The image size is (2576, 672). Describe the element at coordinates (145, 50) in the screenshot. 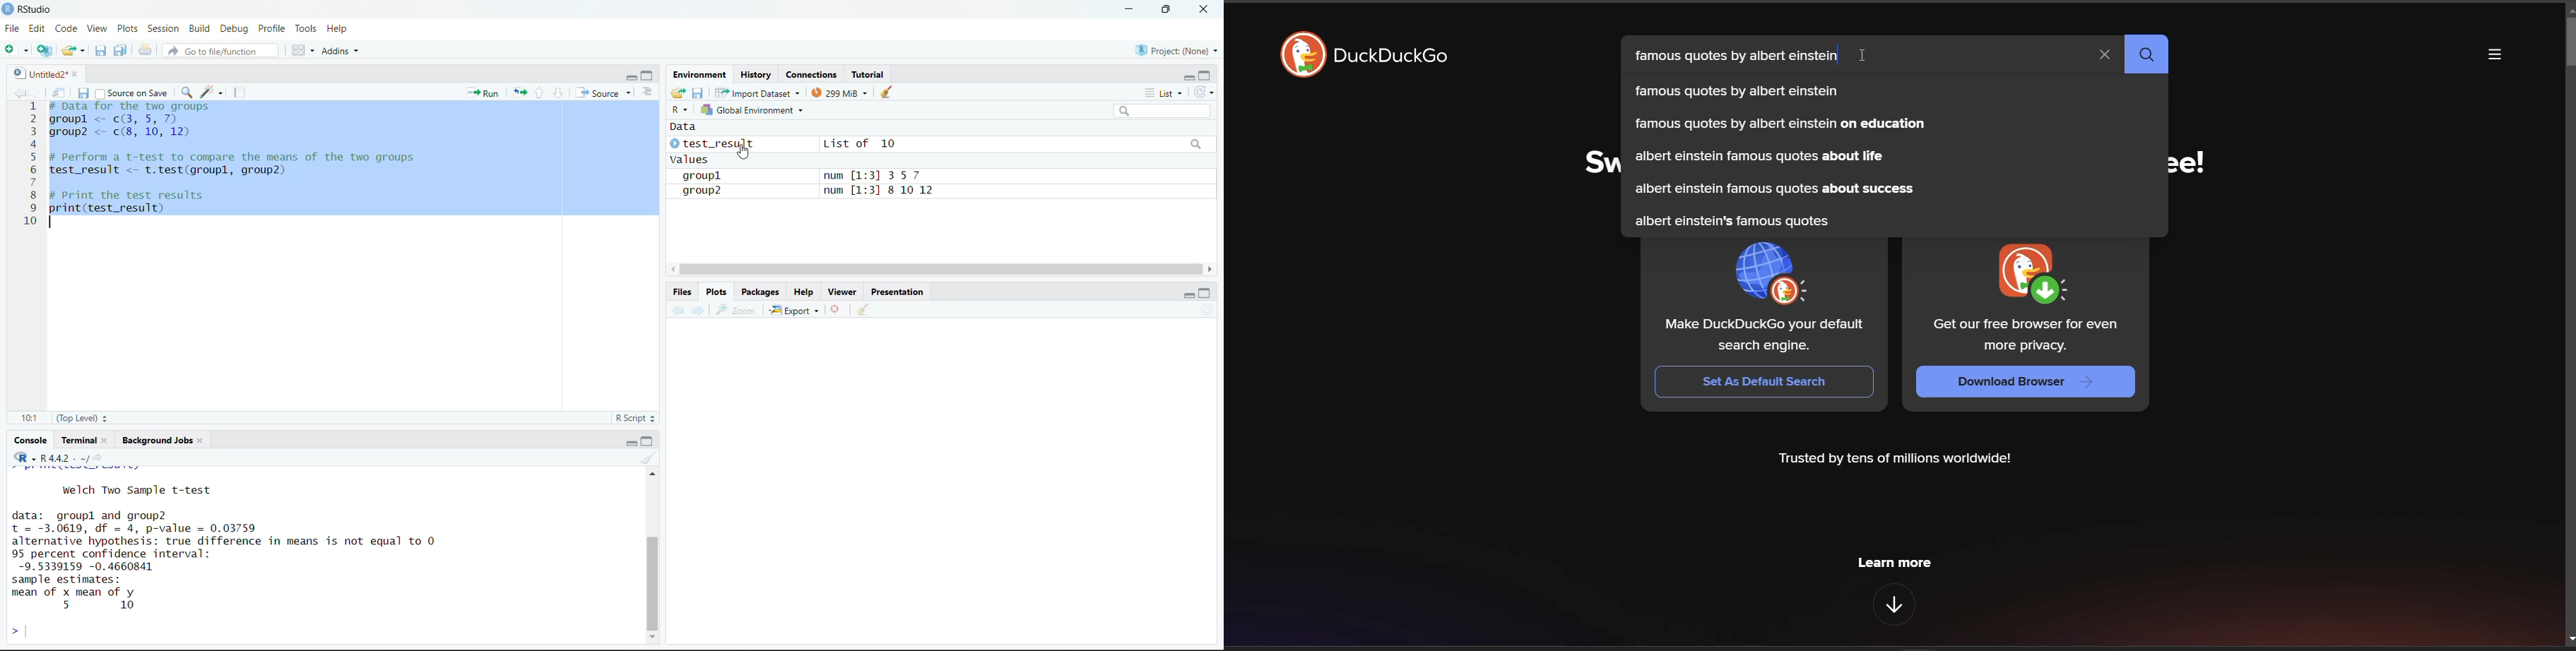

I see `print the current file` at that location.